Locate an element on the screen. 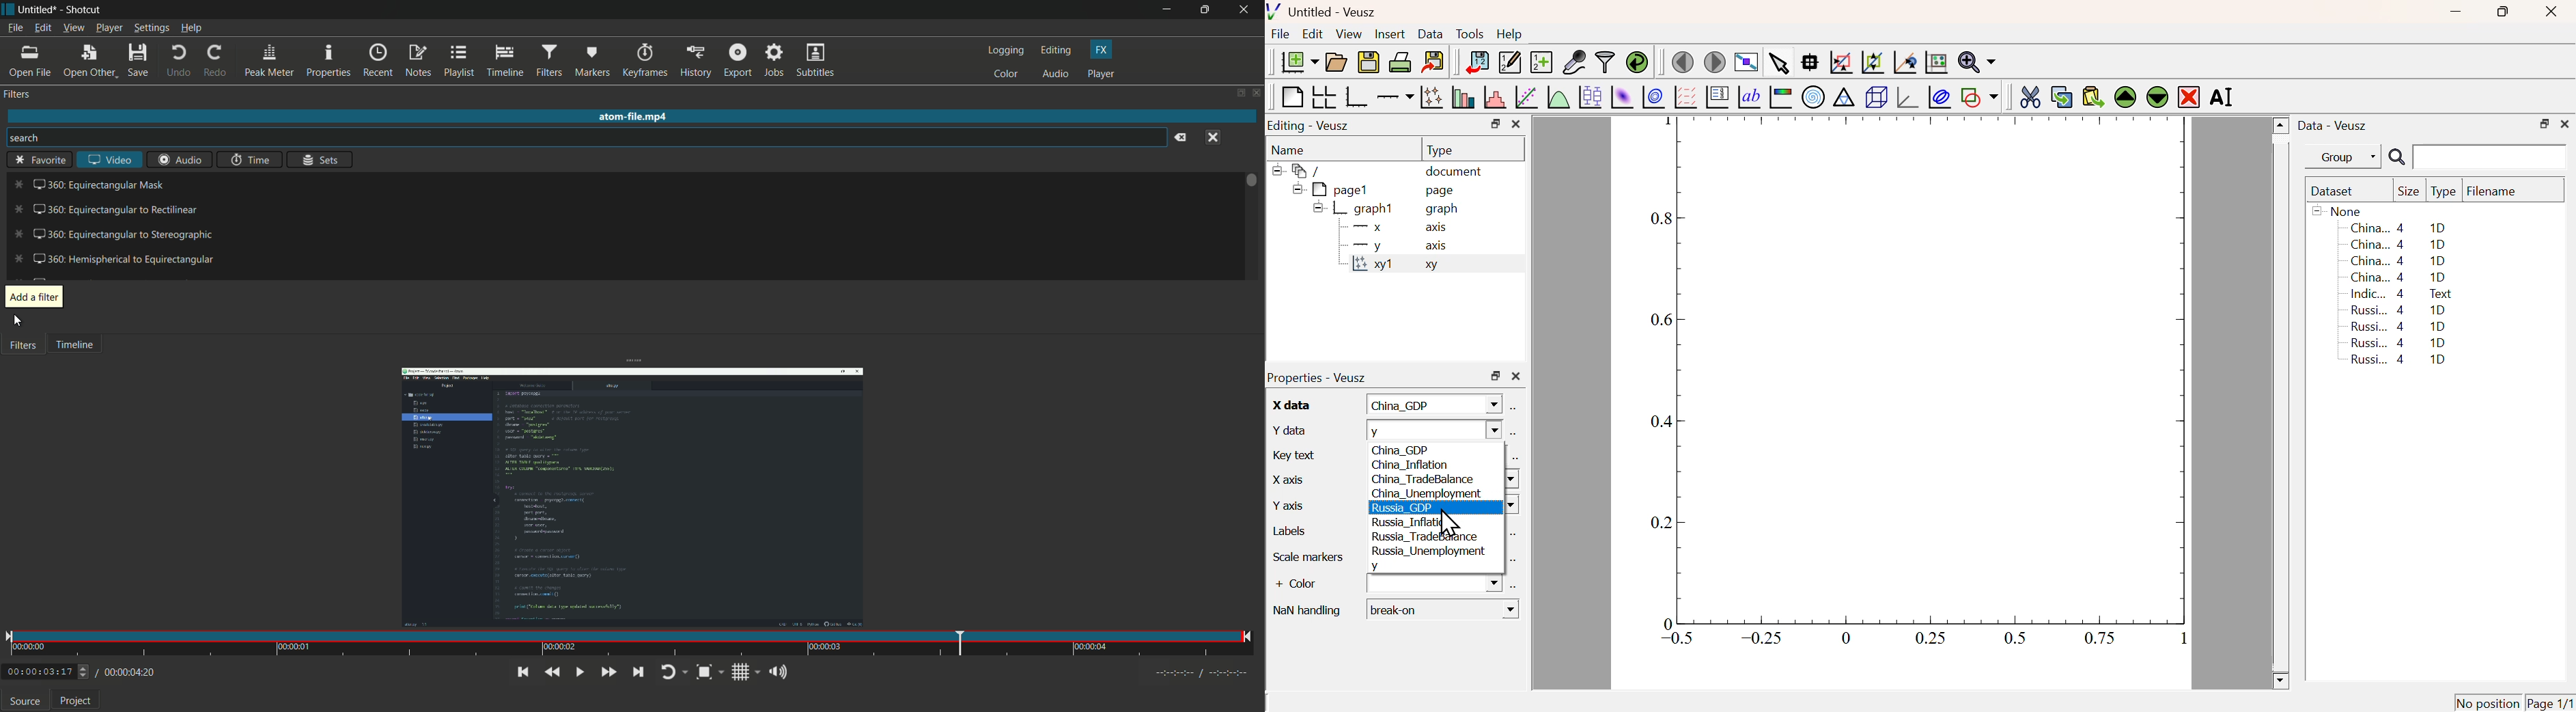 Image resolution: width=2576 pixels, height=728 pixels. settings menu is located at coordinates (152, 28).